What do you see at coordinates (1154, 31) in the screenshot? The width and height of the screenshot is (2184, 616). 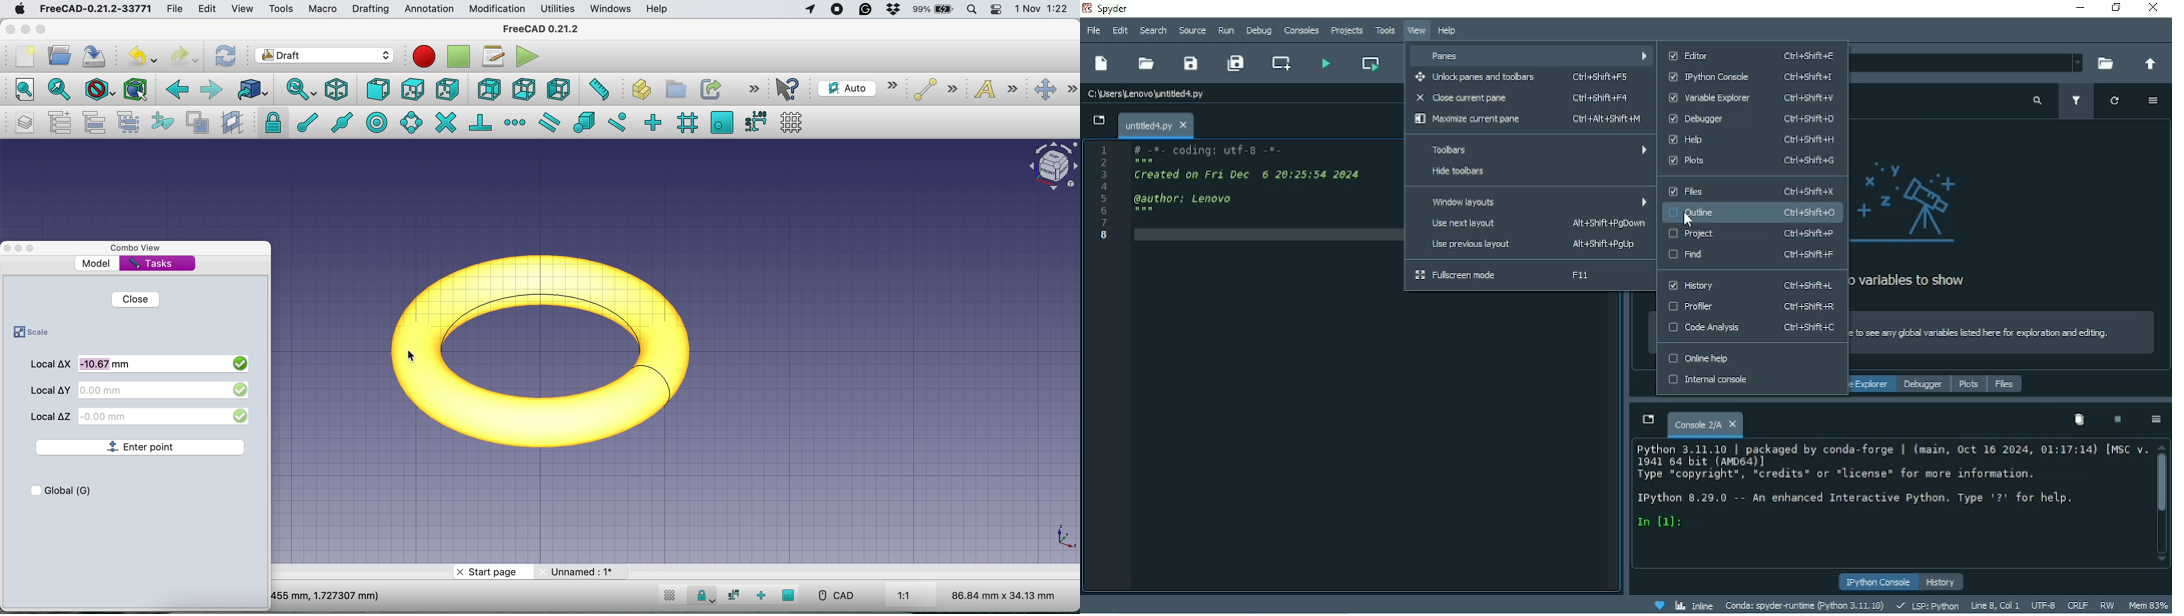 I see `Search` at bounding box center [1154, 31].